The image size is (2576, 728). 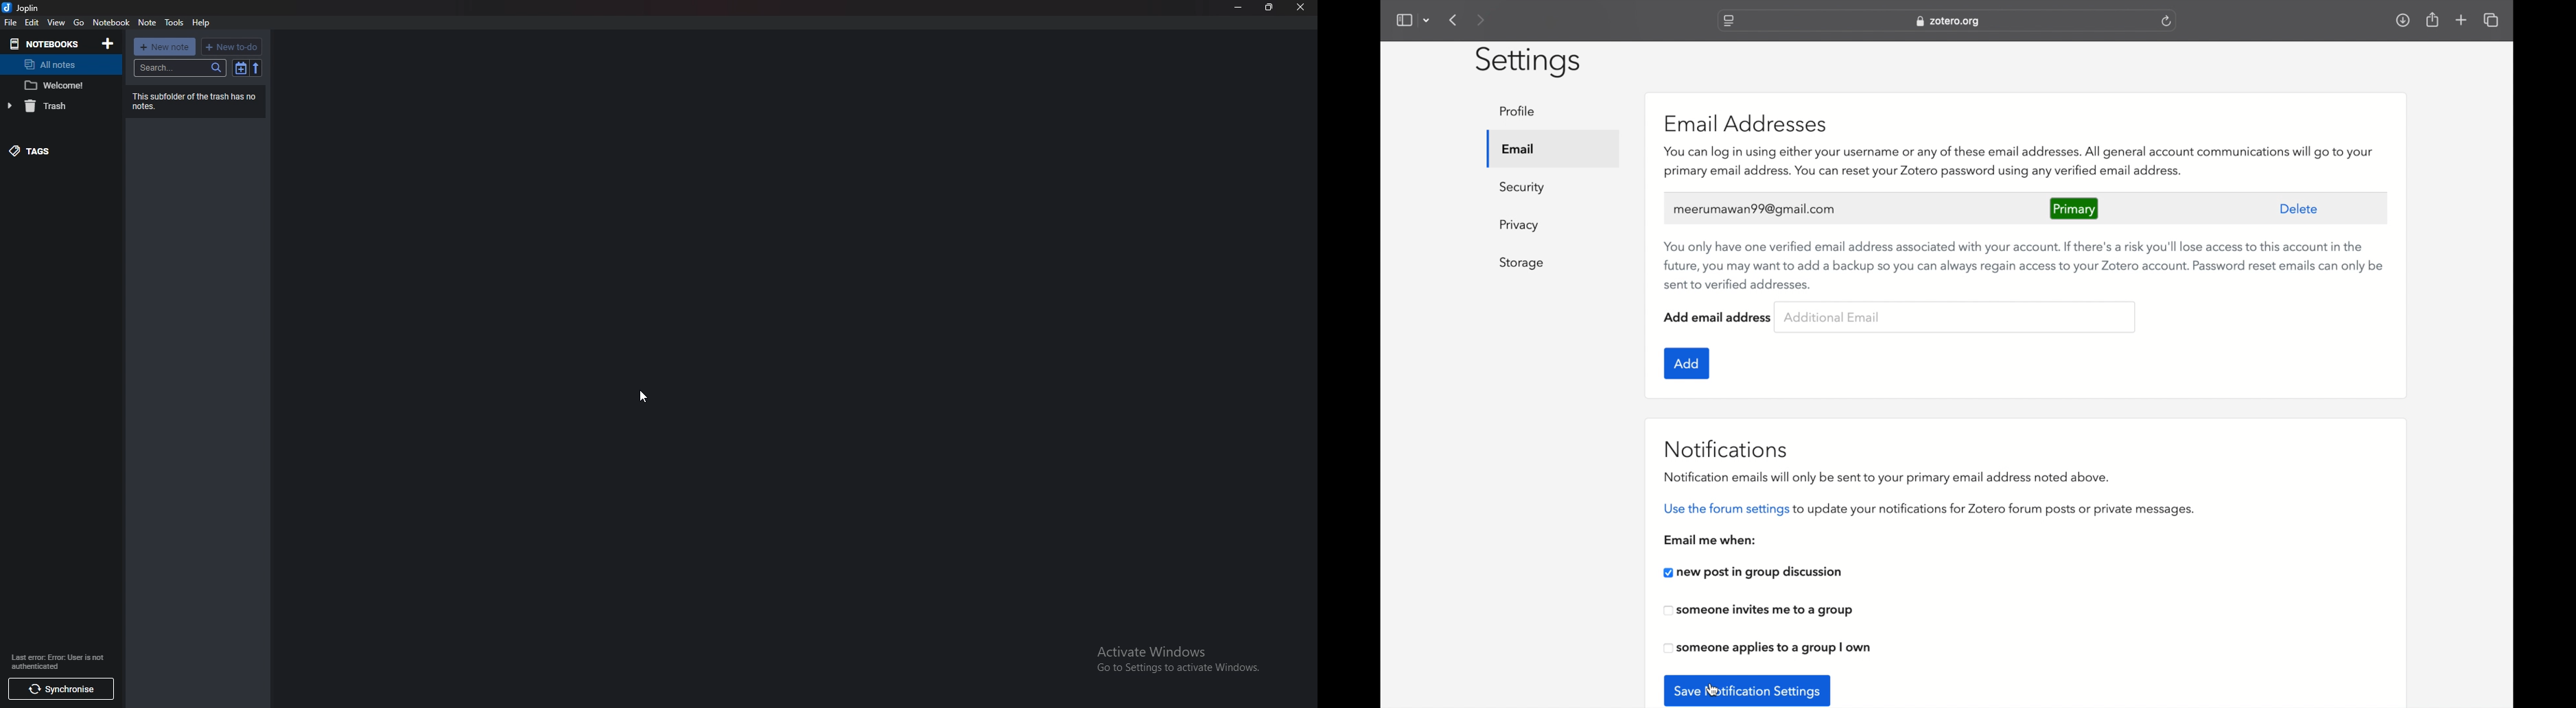 What do you see at coordinates (257, 69) in the screenshot?
I see `reverse sort order` at bounding box center [257, 69].